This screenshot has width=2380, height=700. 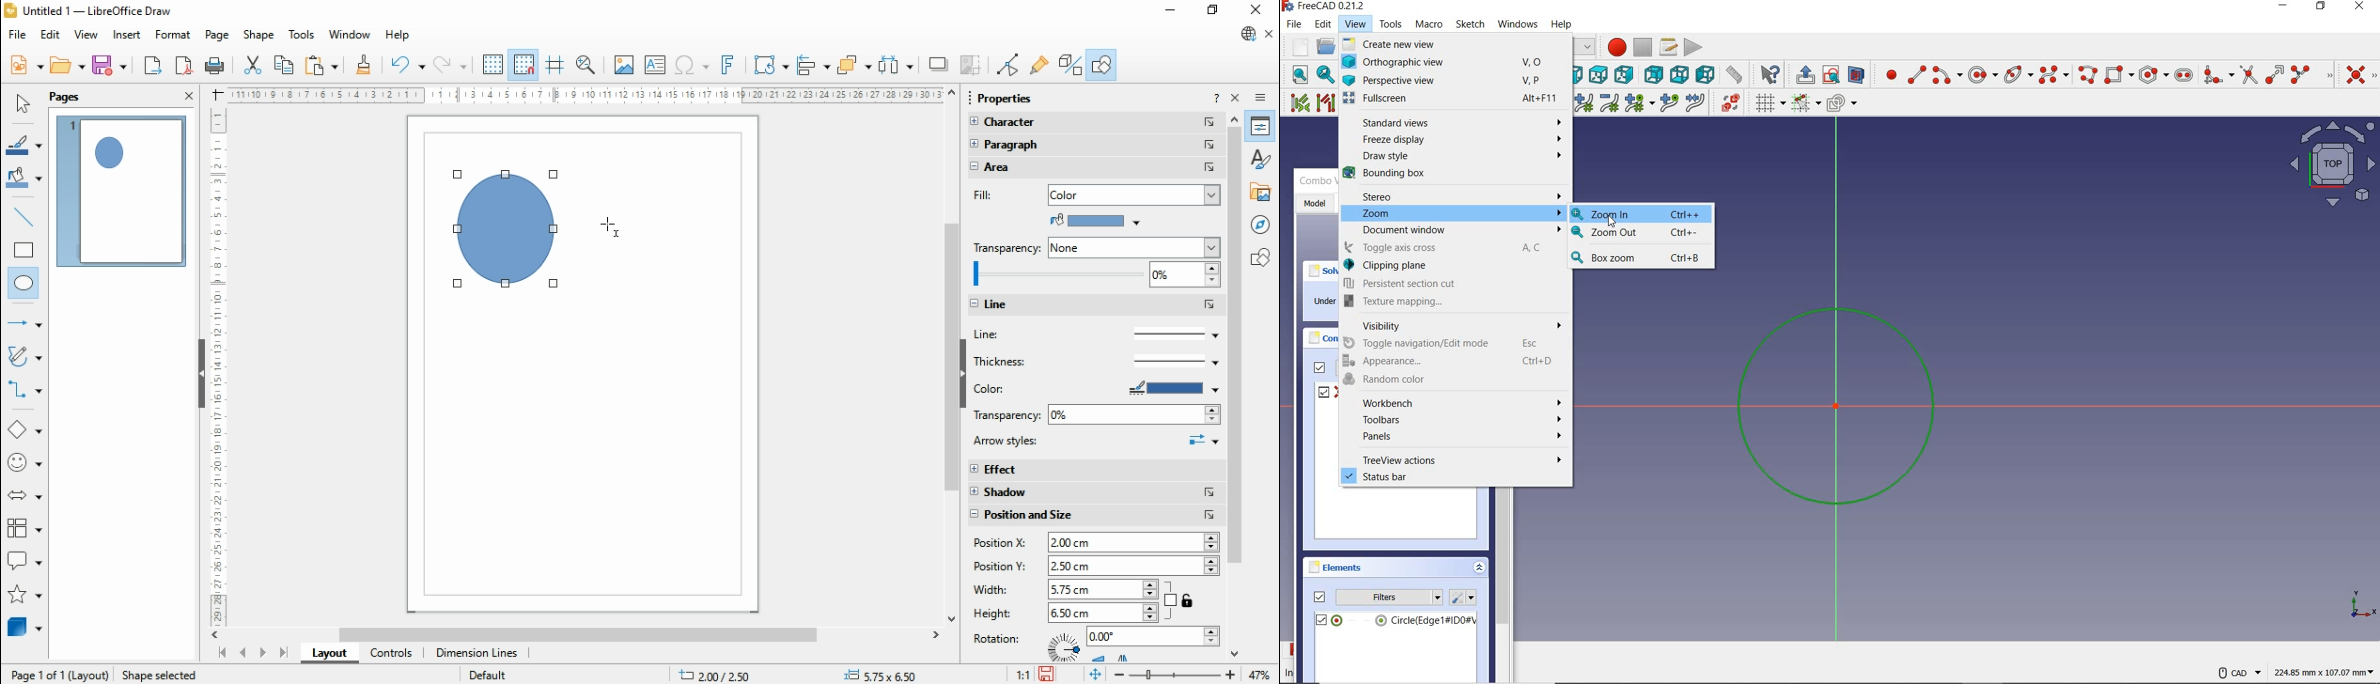 I want to click on B Texture mapping, so click(x=1455, y=301).